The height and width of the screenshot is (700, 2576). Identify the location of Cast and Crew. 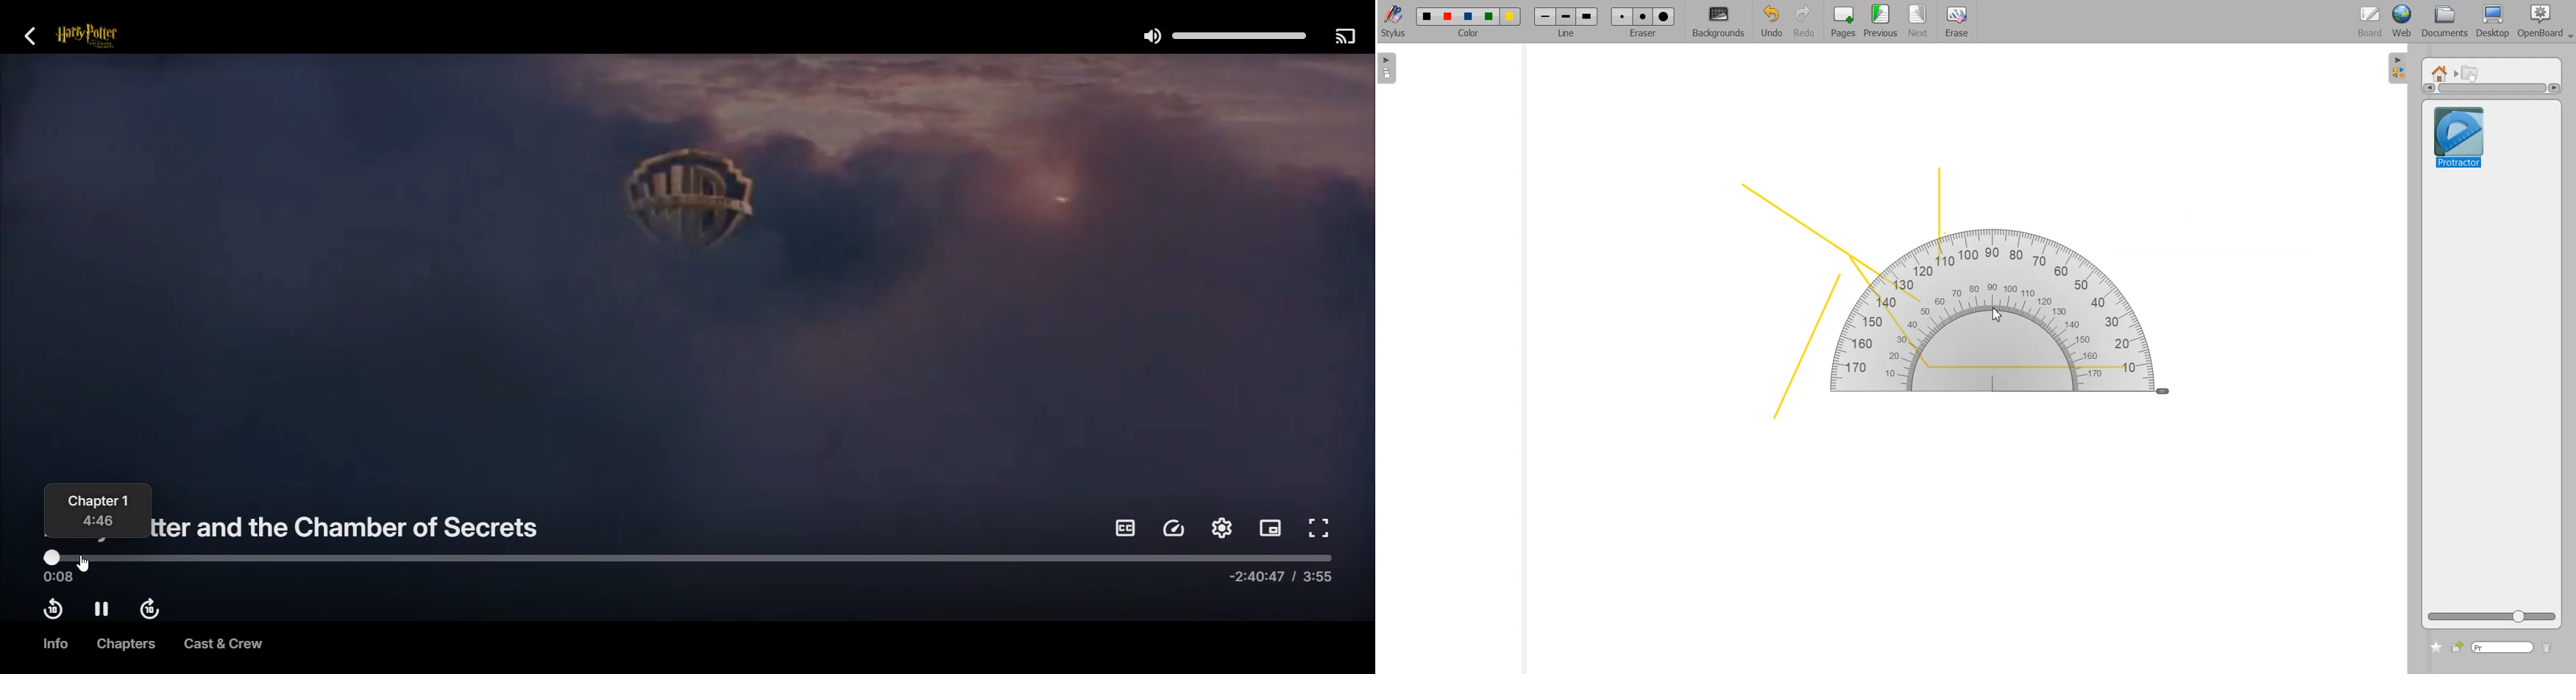
(223, 645).